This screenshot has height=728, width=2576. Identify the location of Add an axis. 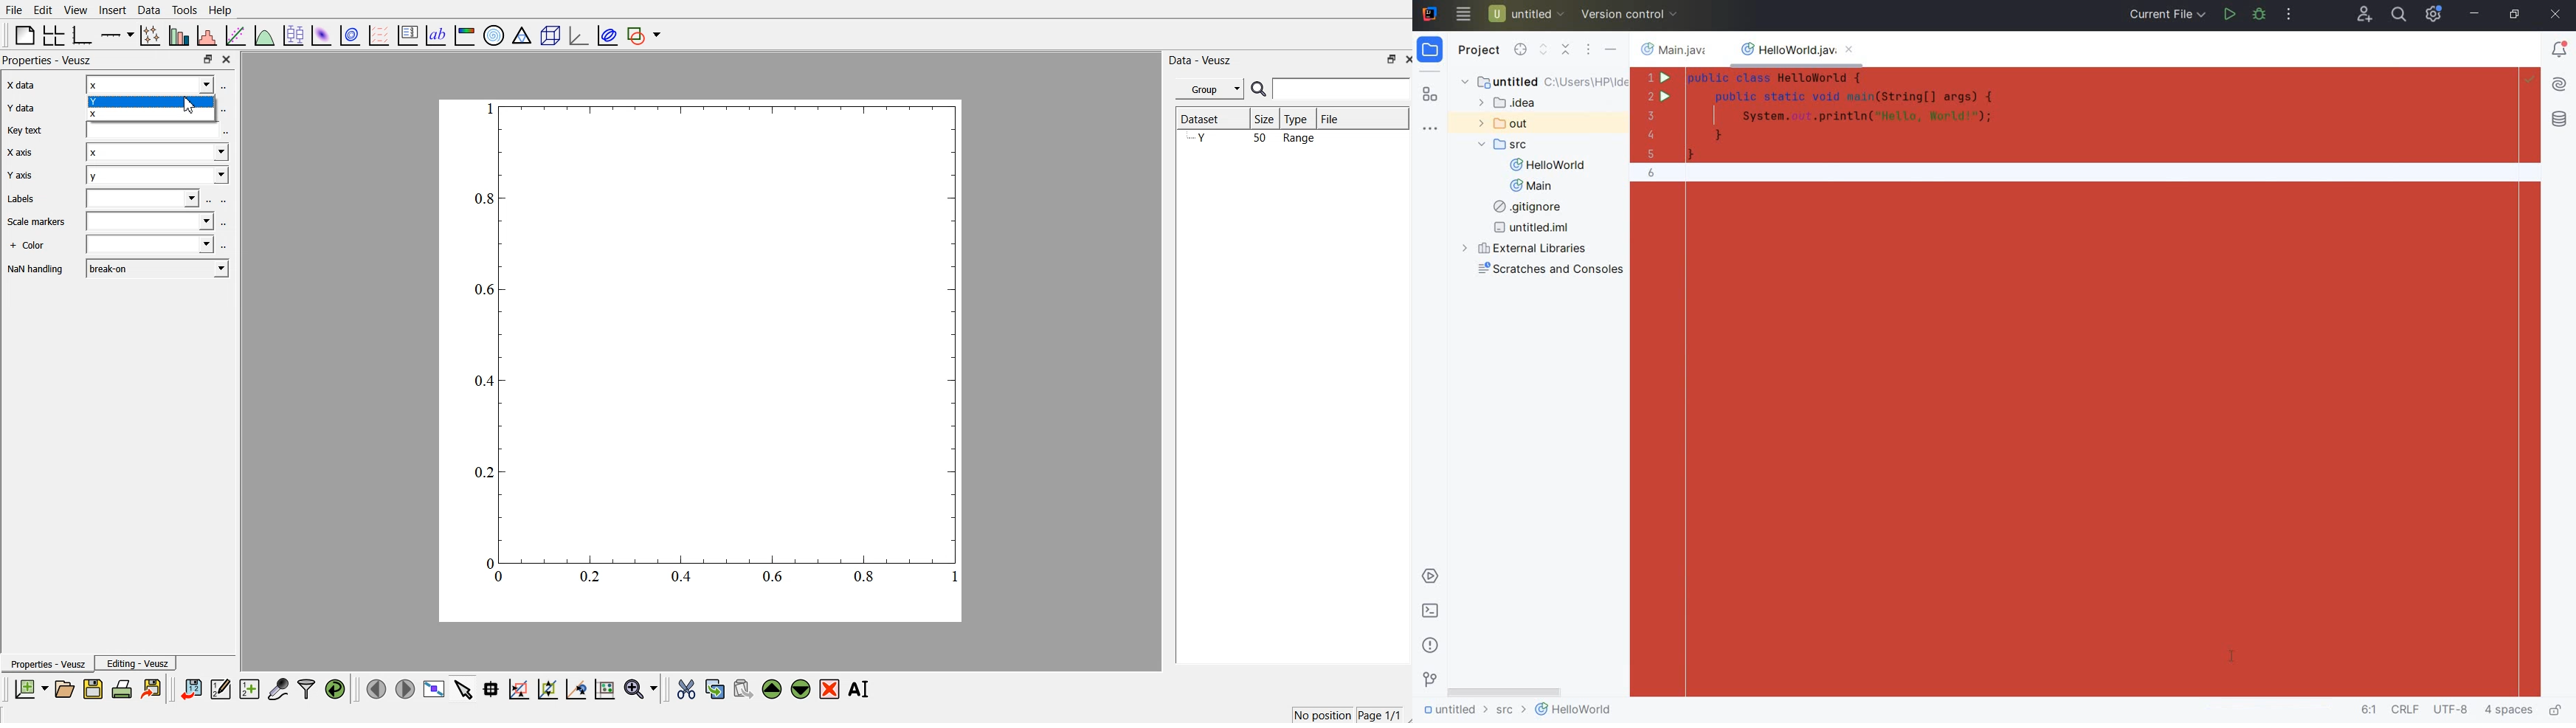
(118, 34).